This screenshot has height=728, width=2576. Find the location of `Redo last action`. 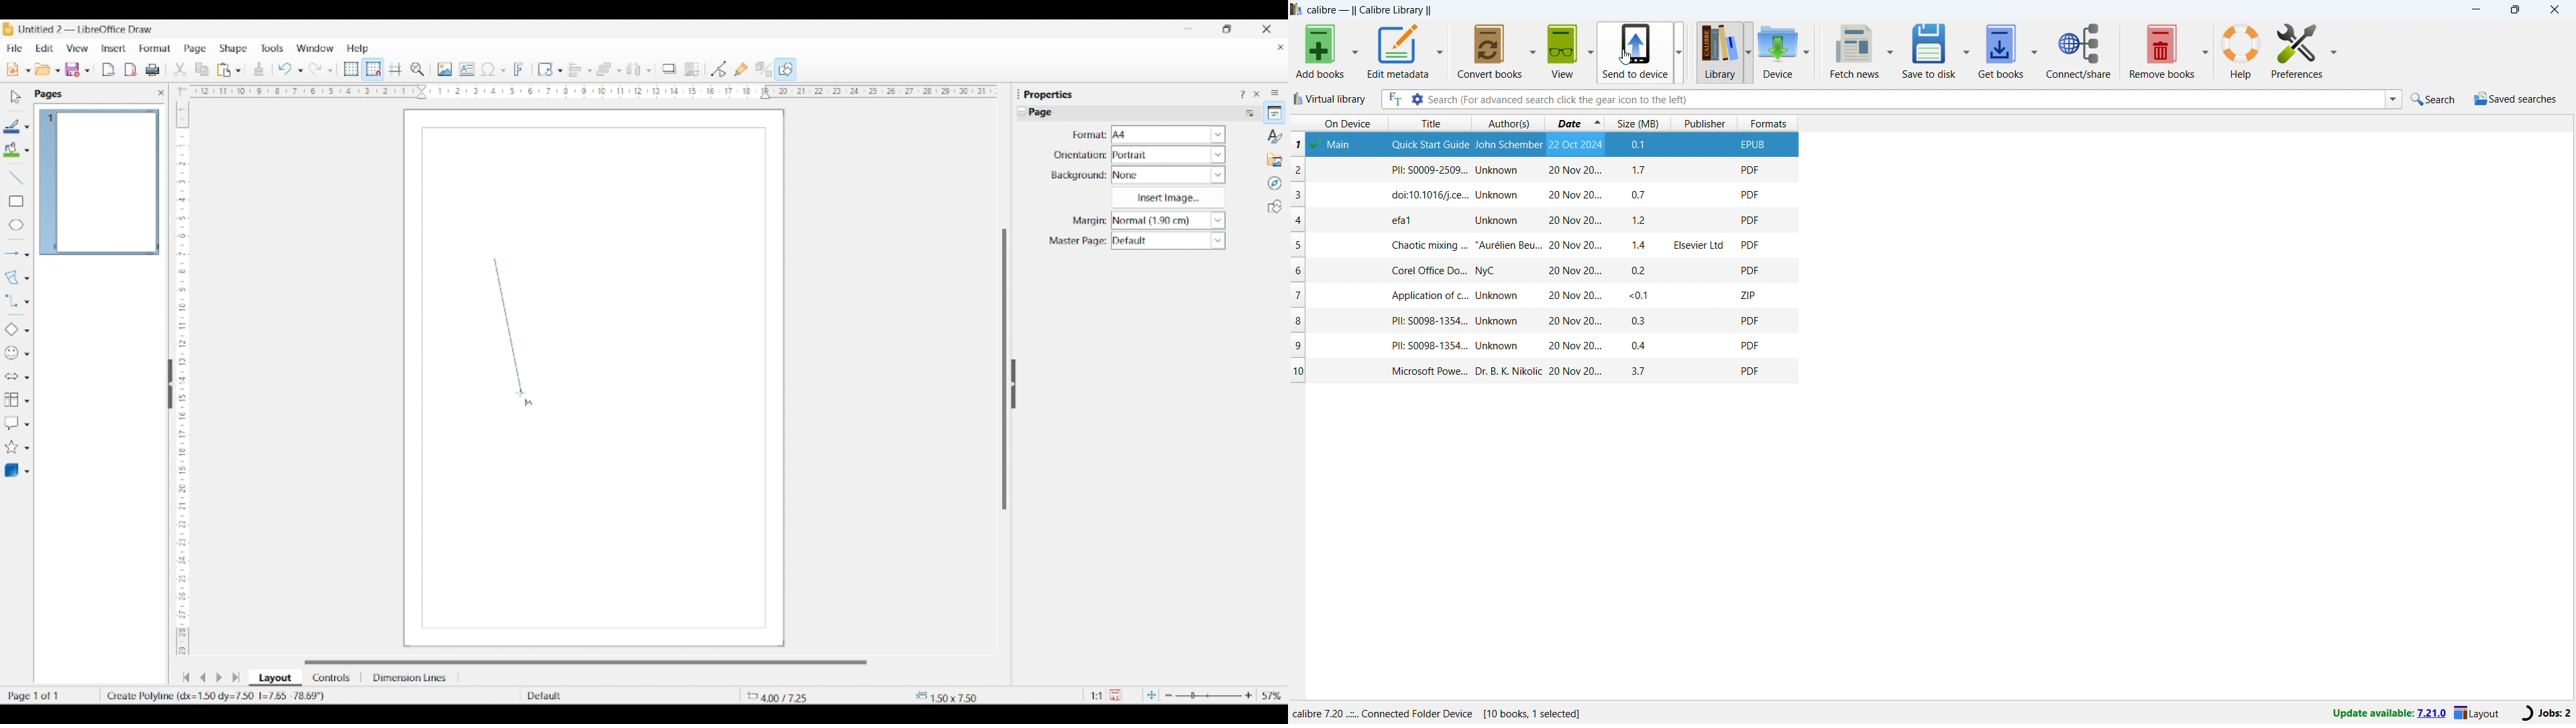

Redo last action is located at coordinates (315, 69).